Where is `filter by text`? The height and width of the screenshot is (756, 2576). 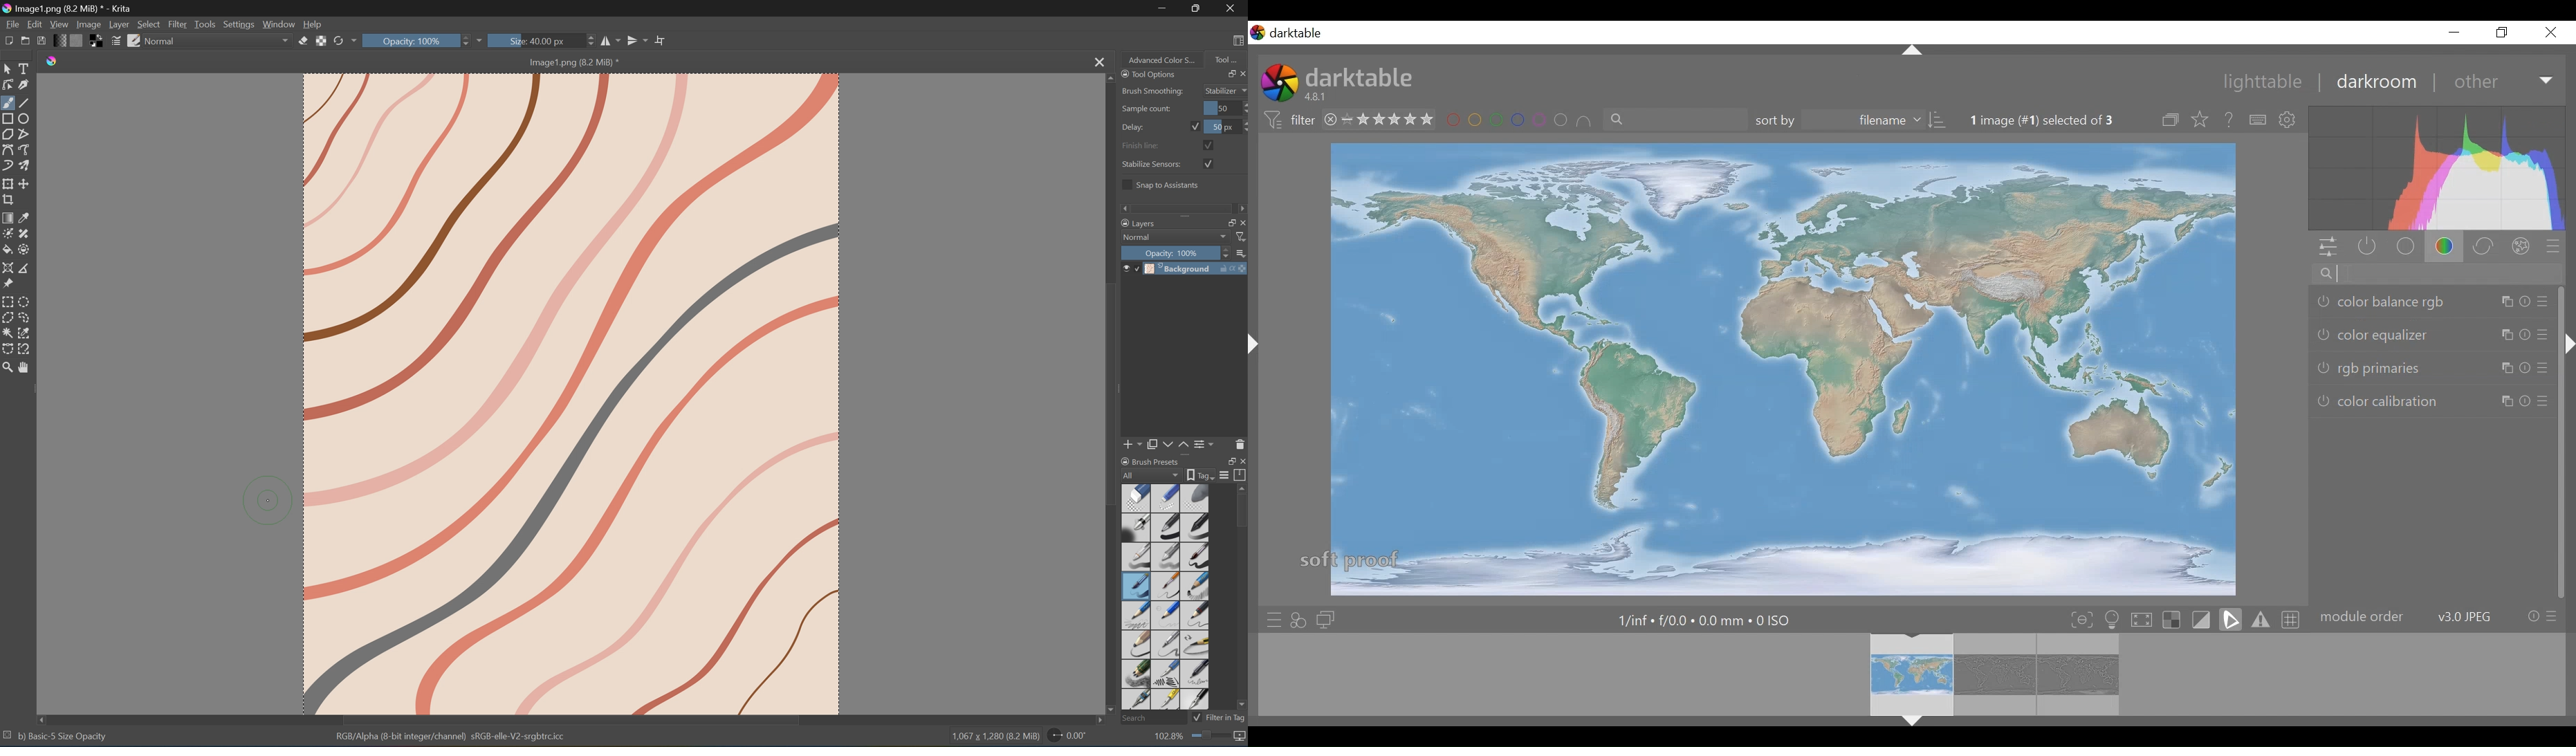 filter by text is located at coordinates (1675, 122).